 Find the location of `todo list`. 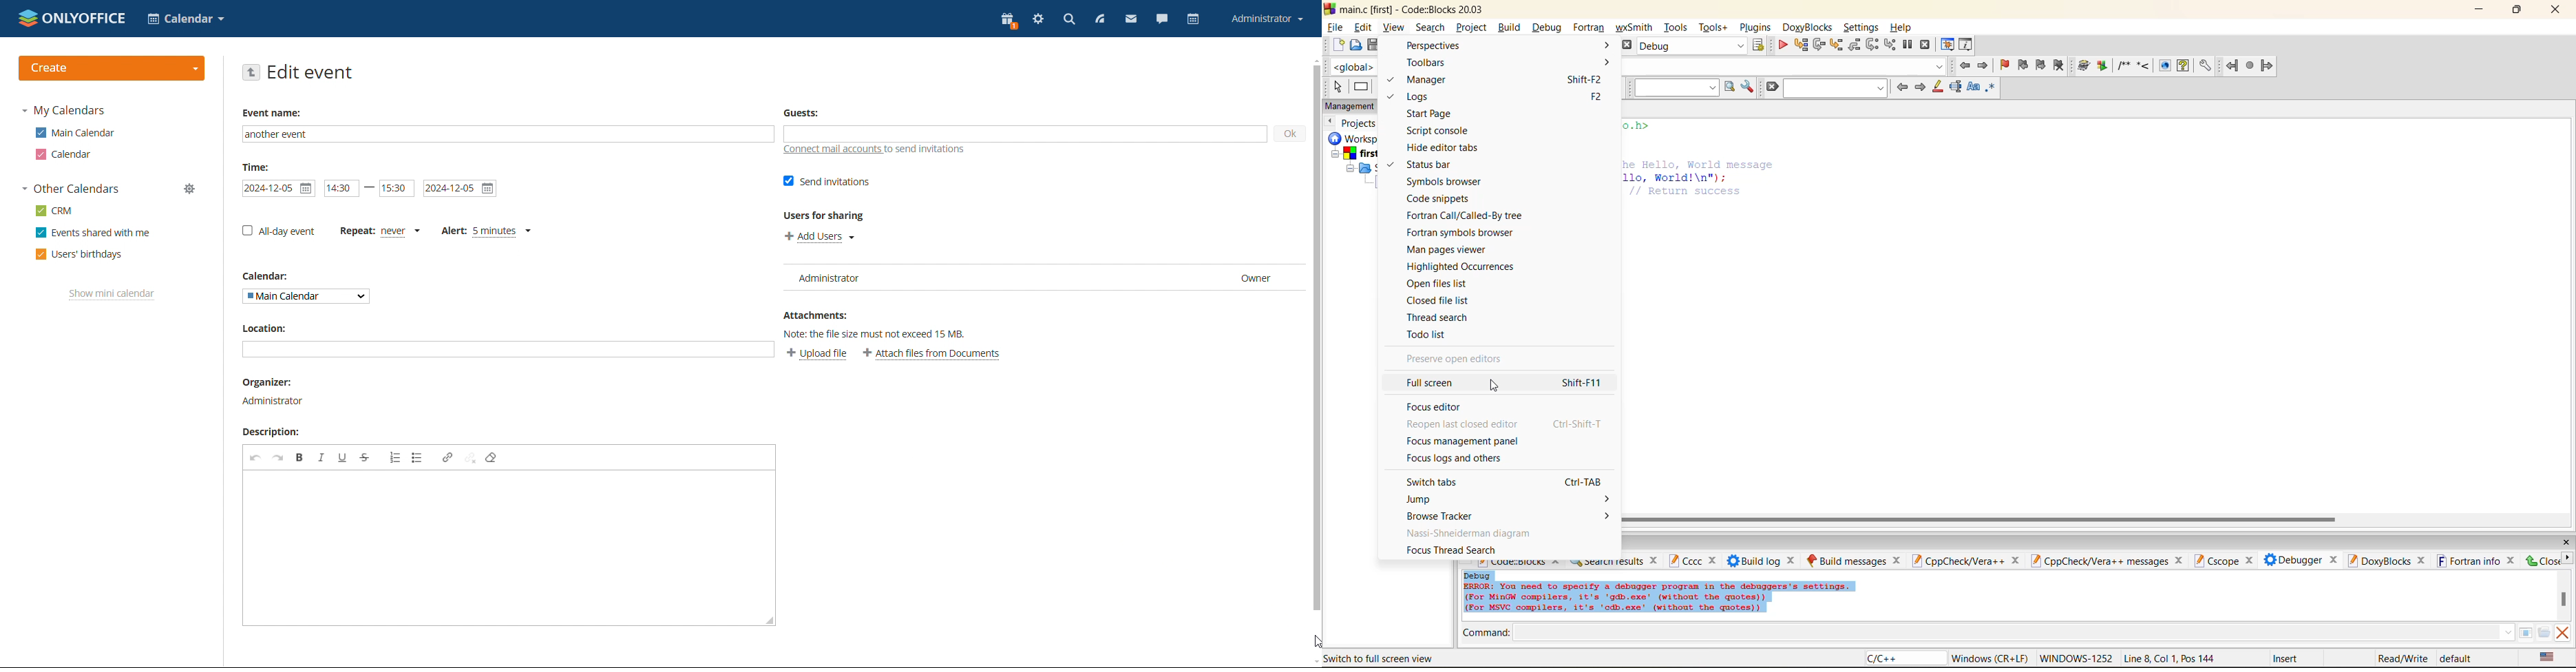

todo list is located at coordinates (1433, 335).